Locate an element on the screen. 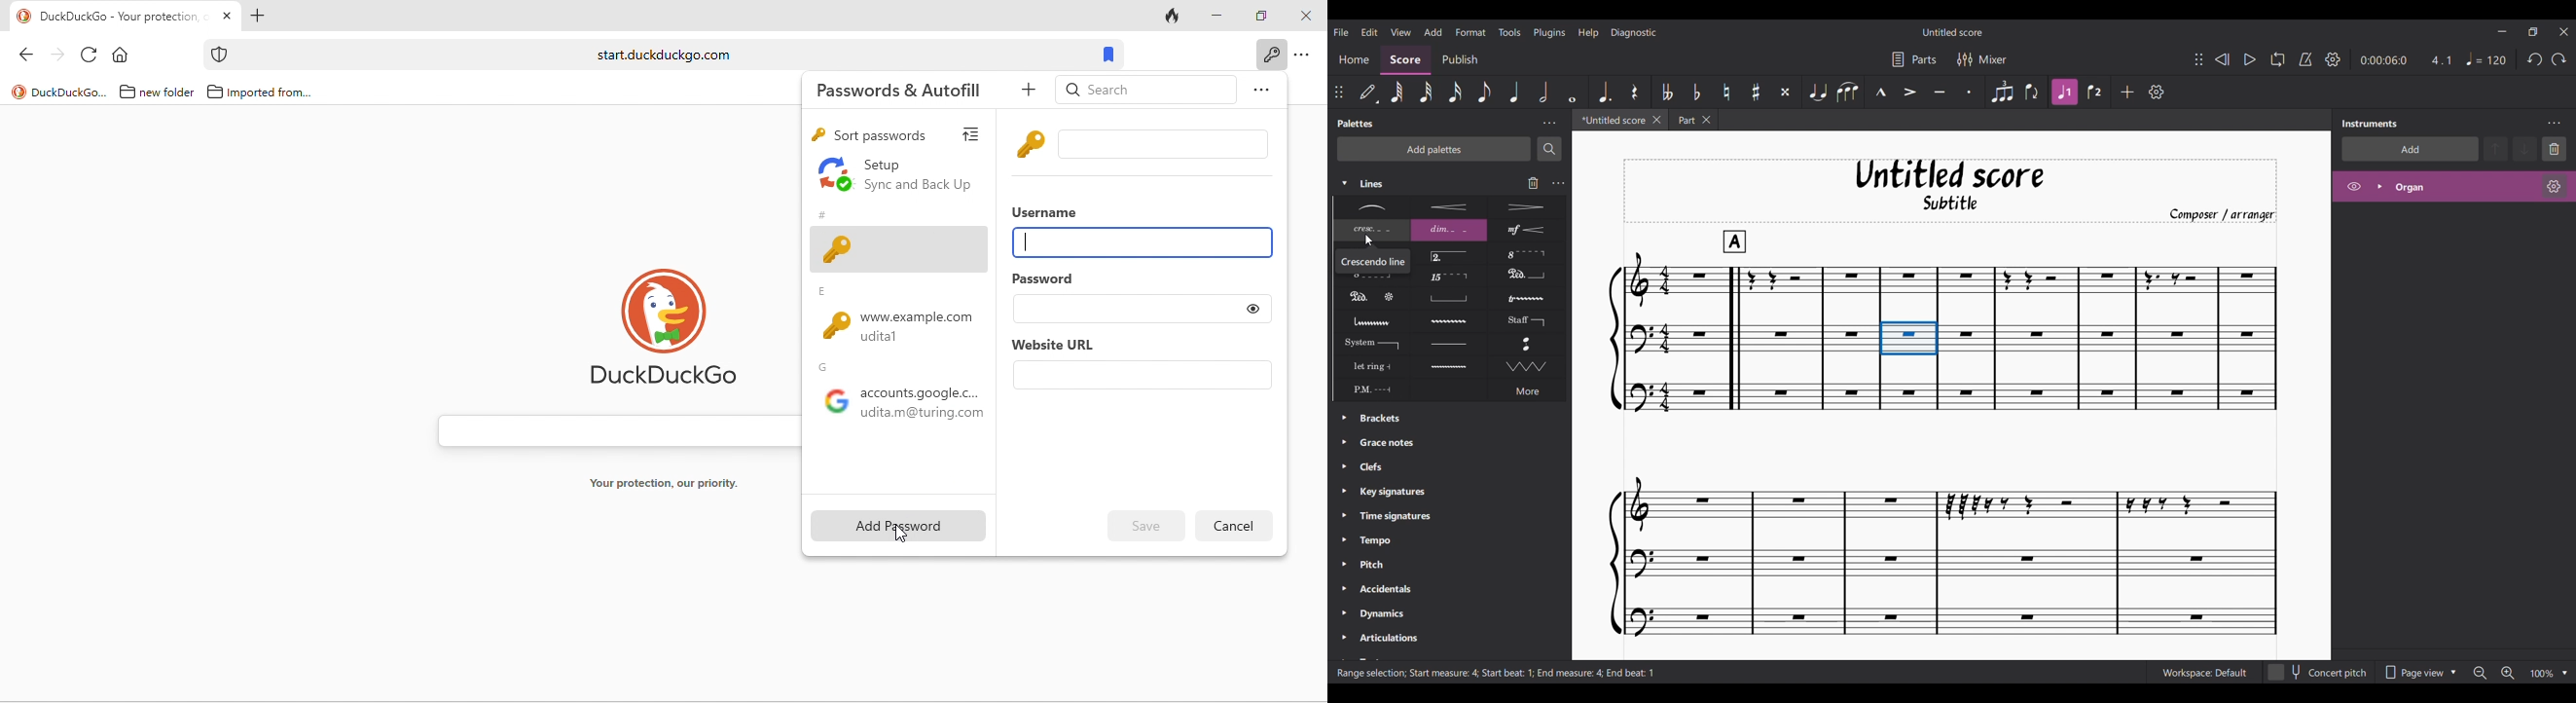  Description of current selection is located at coordinates (1495, 673).